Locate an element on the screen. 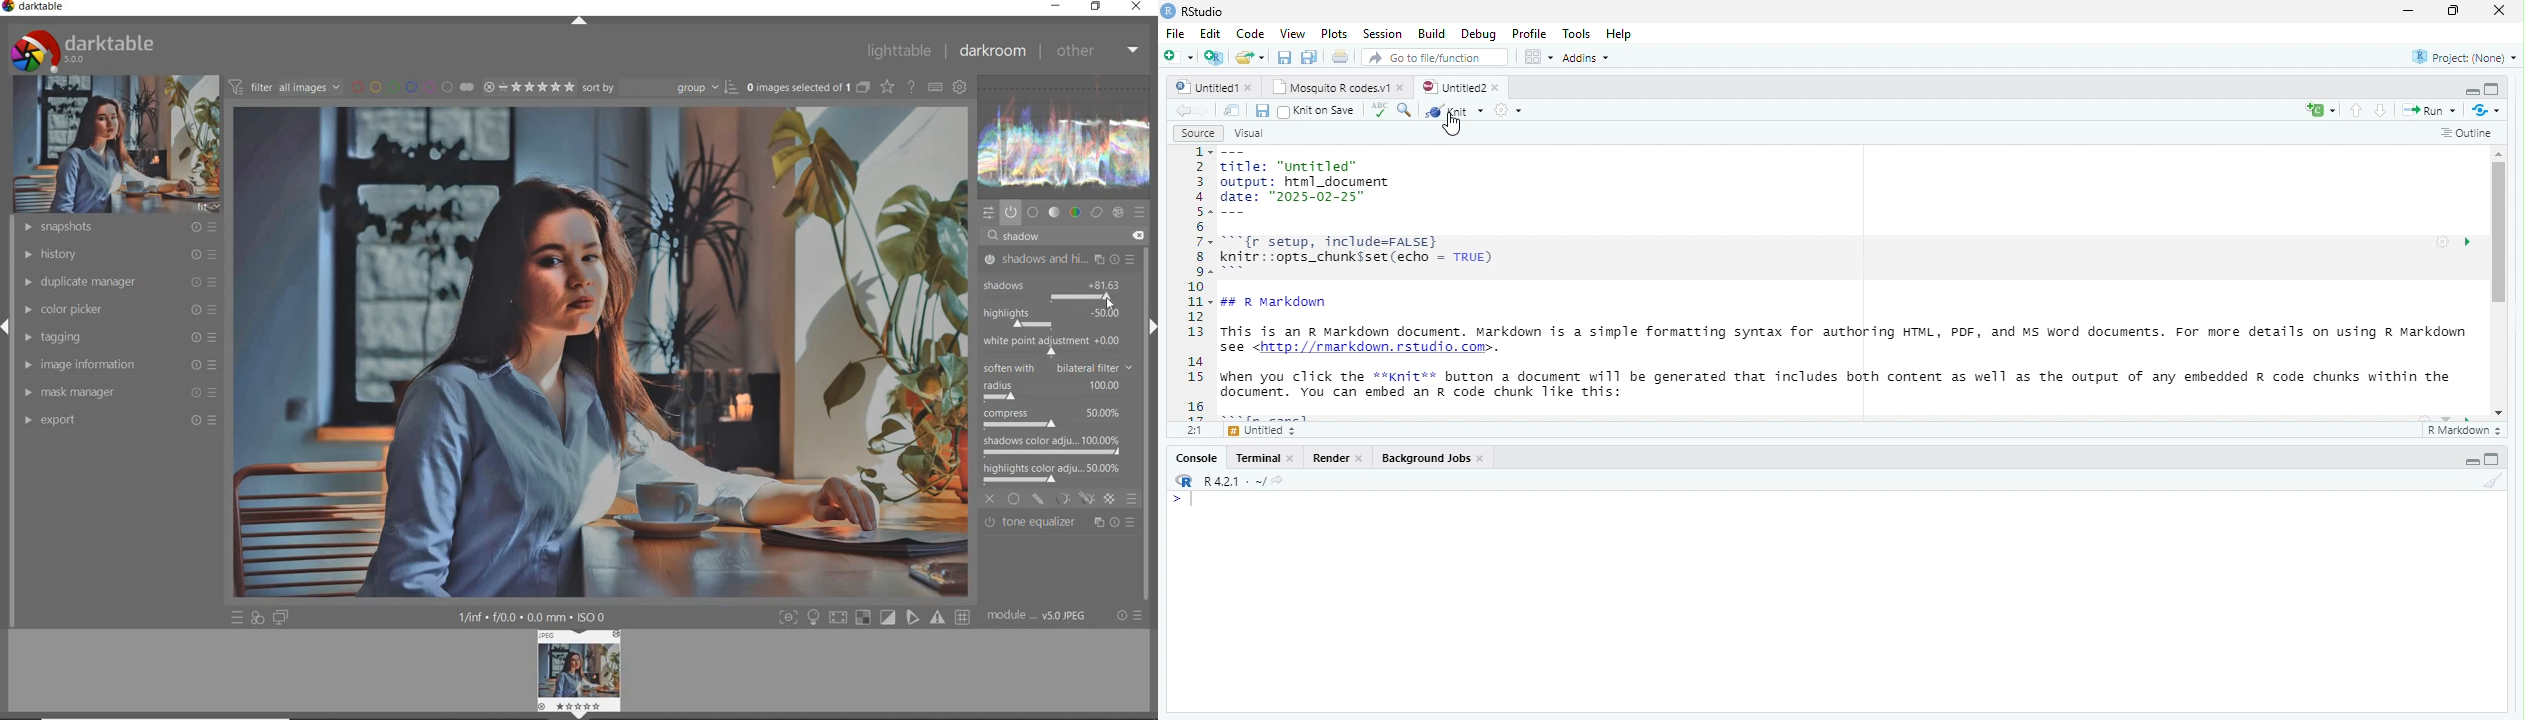 The width and height of the screenshot is (2548, 728). show increased to 81.63 is located at coordinates (1107, 286).